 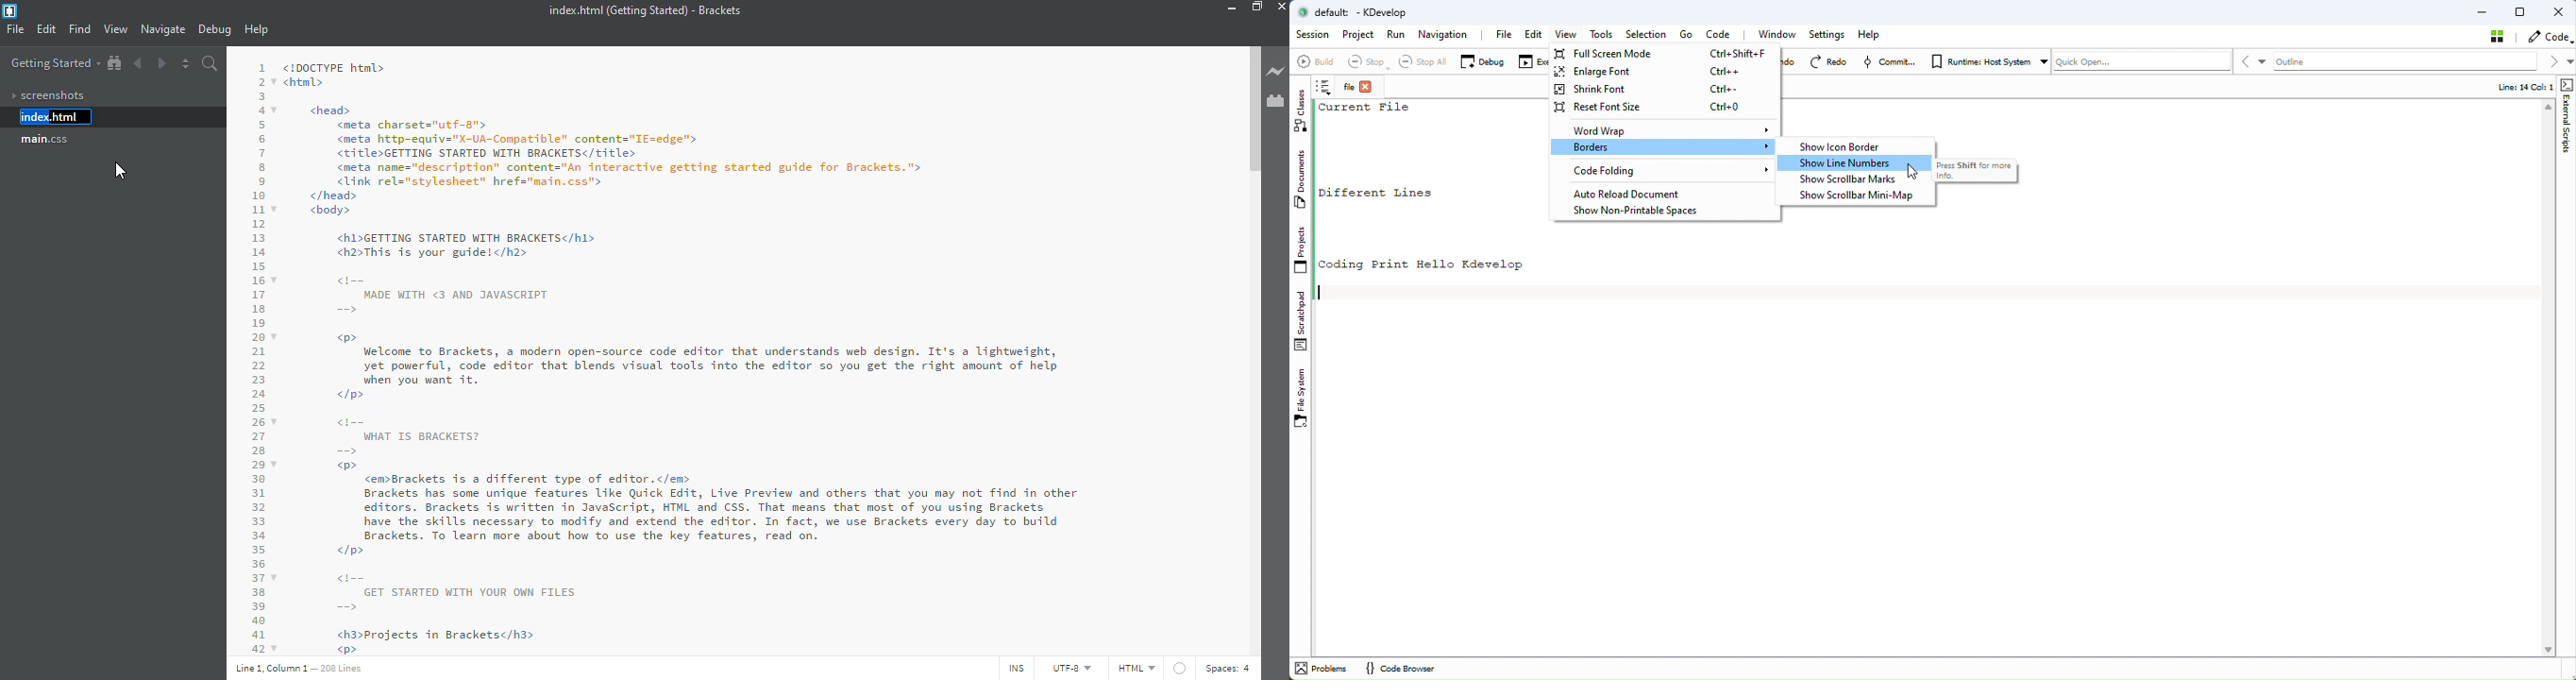 I want to click on Box, so click(x=2523, y=12).